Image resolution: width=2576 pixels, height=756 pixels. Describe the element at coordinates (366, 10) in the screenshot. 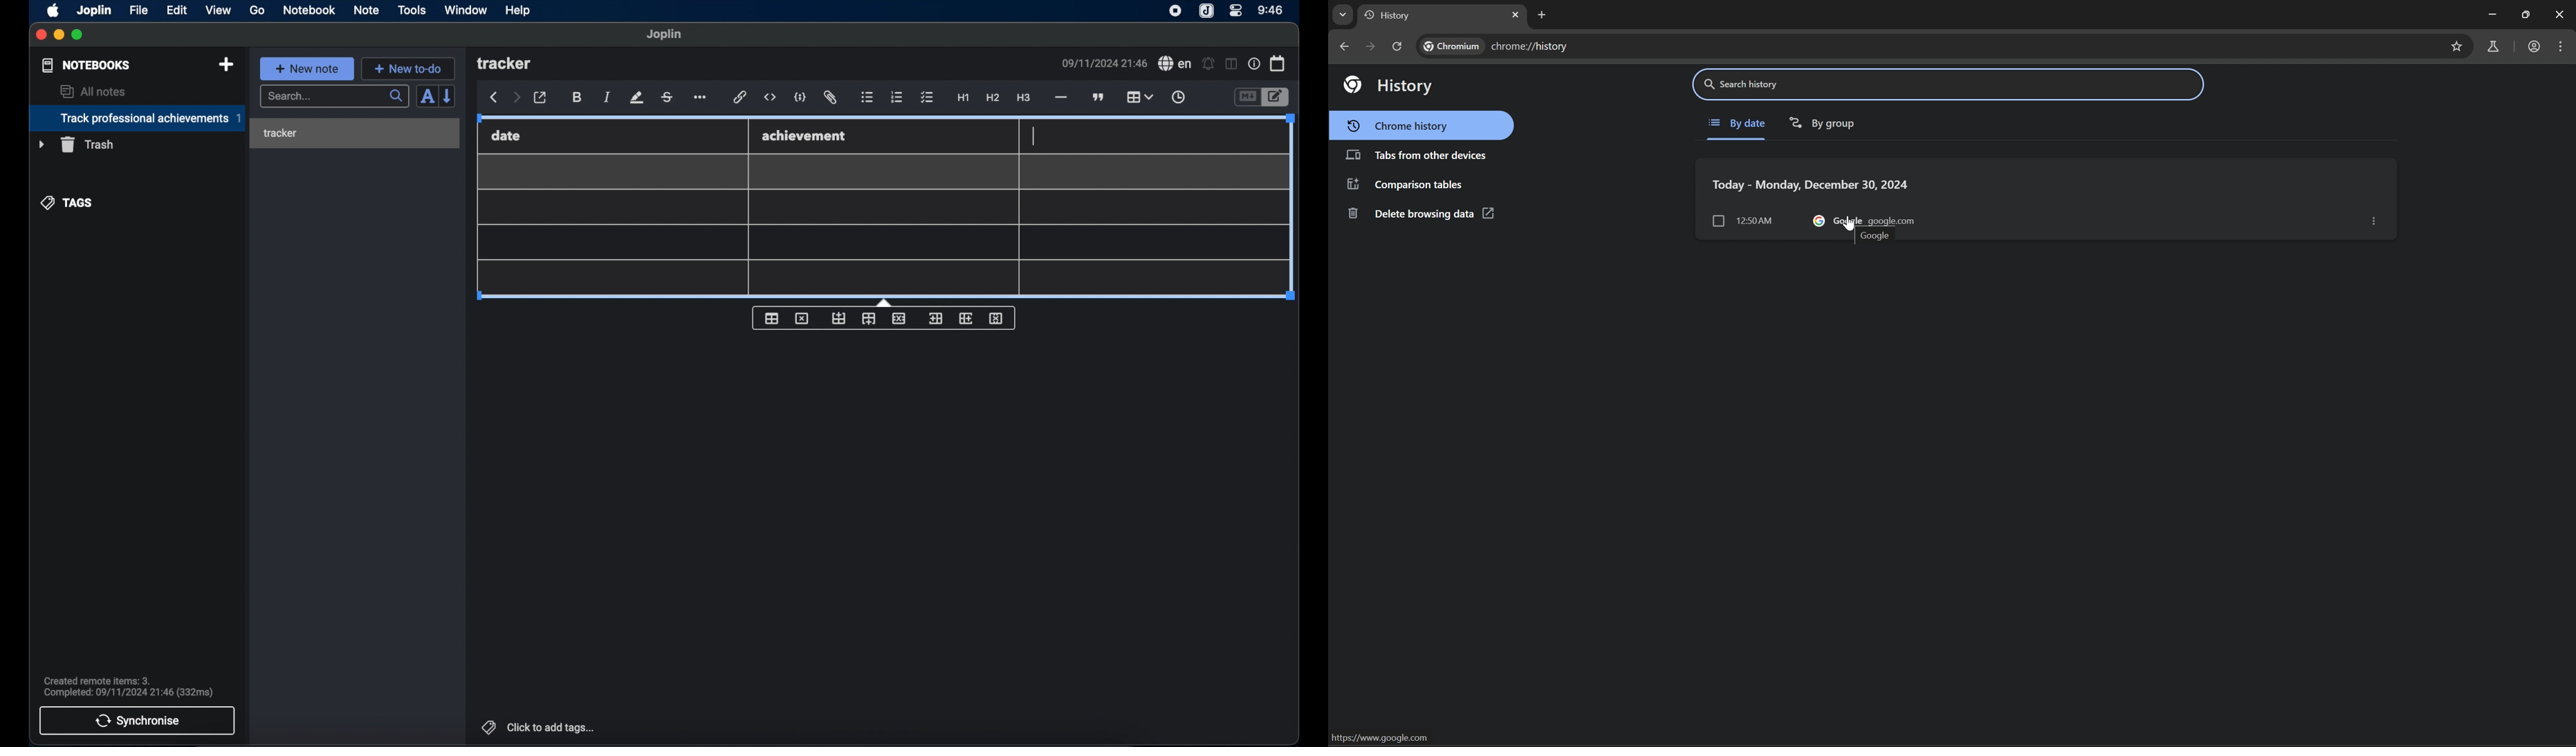

I see `note` at that location.